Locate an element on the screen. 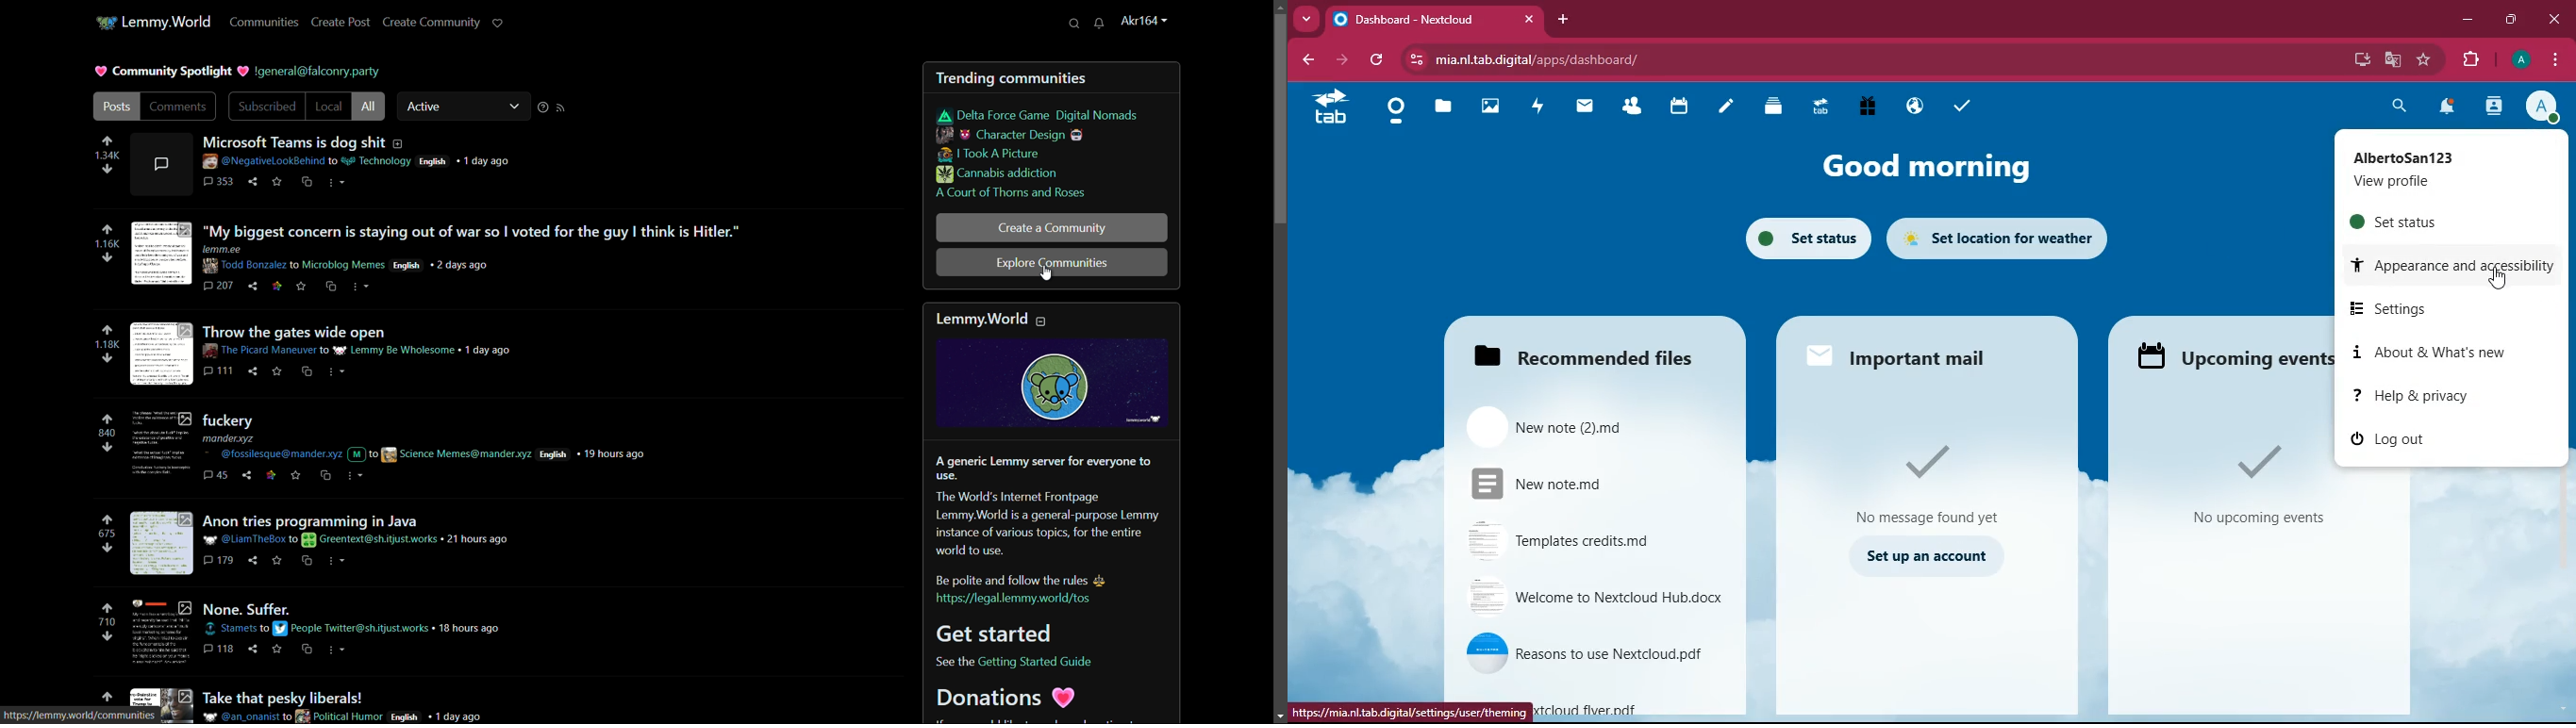 The width and height of the screenshot is (2576, 728). add tab is located at coordinates (1566, 20).